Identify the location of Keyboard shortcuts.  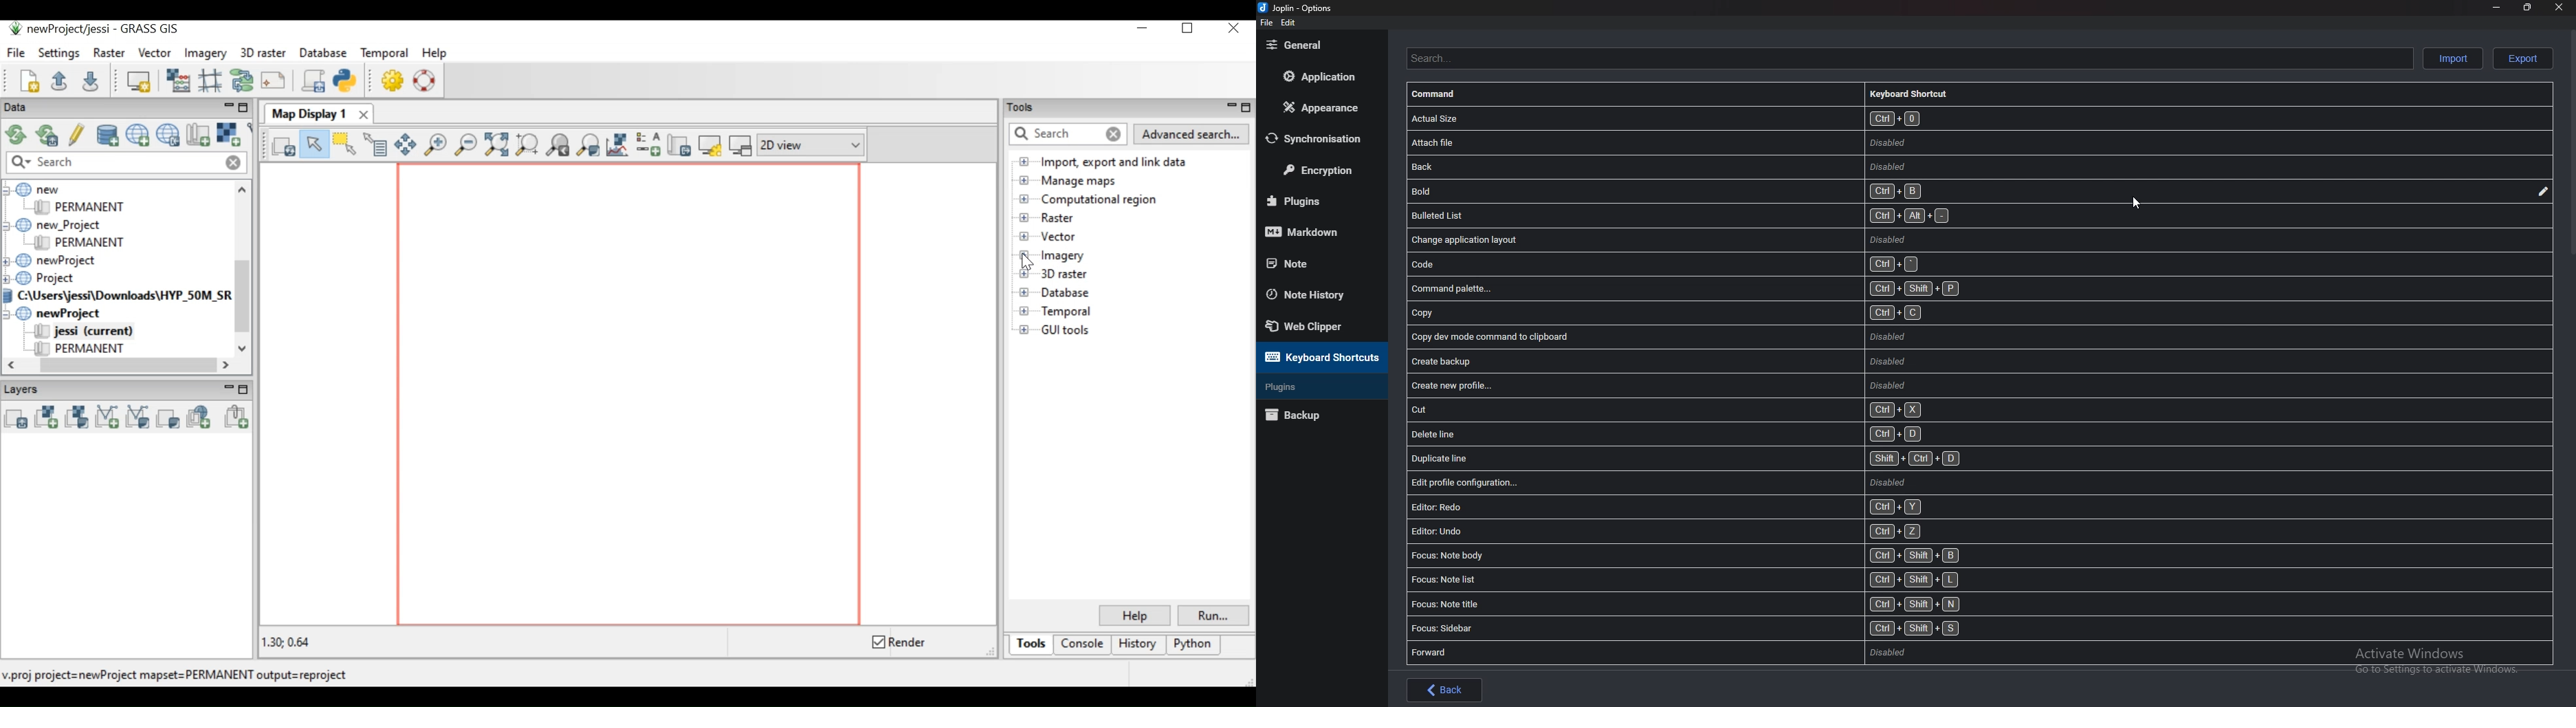
(1319, 357).